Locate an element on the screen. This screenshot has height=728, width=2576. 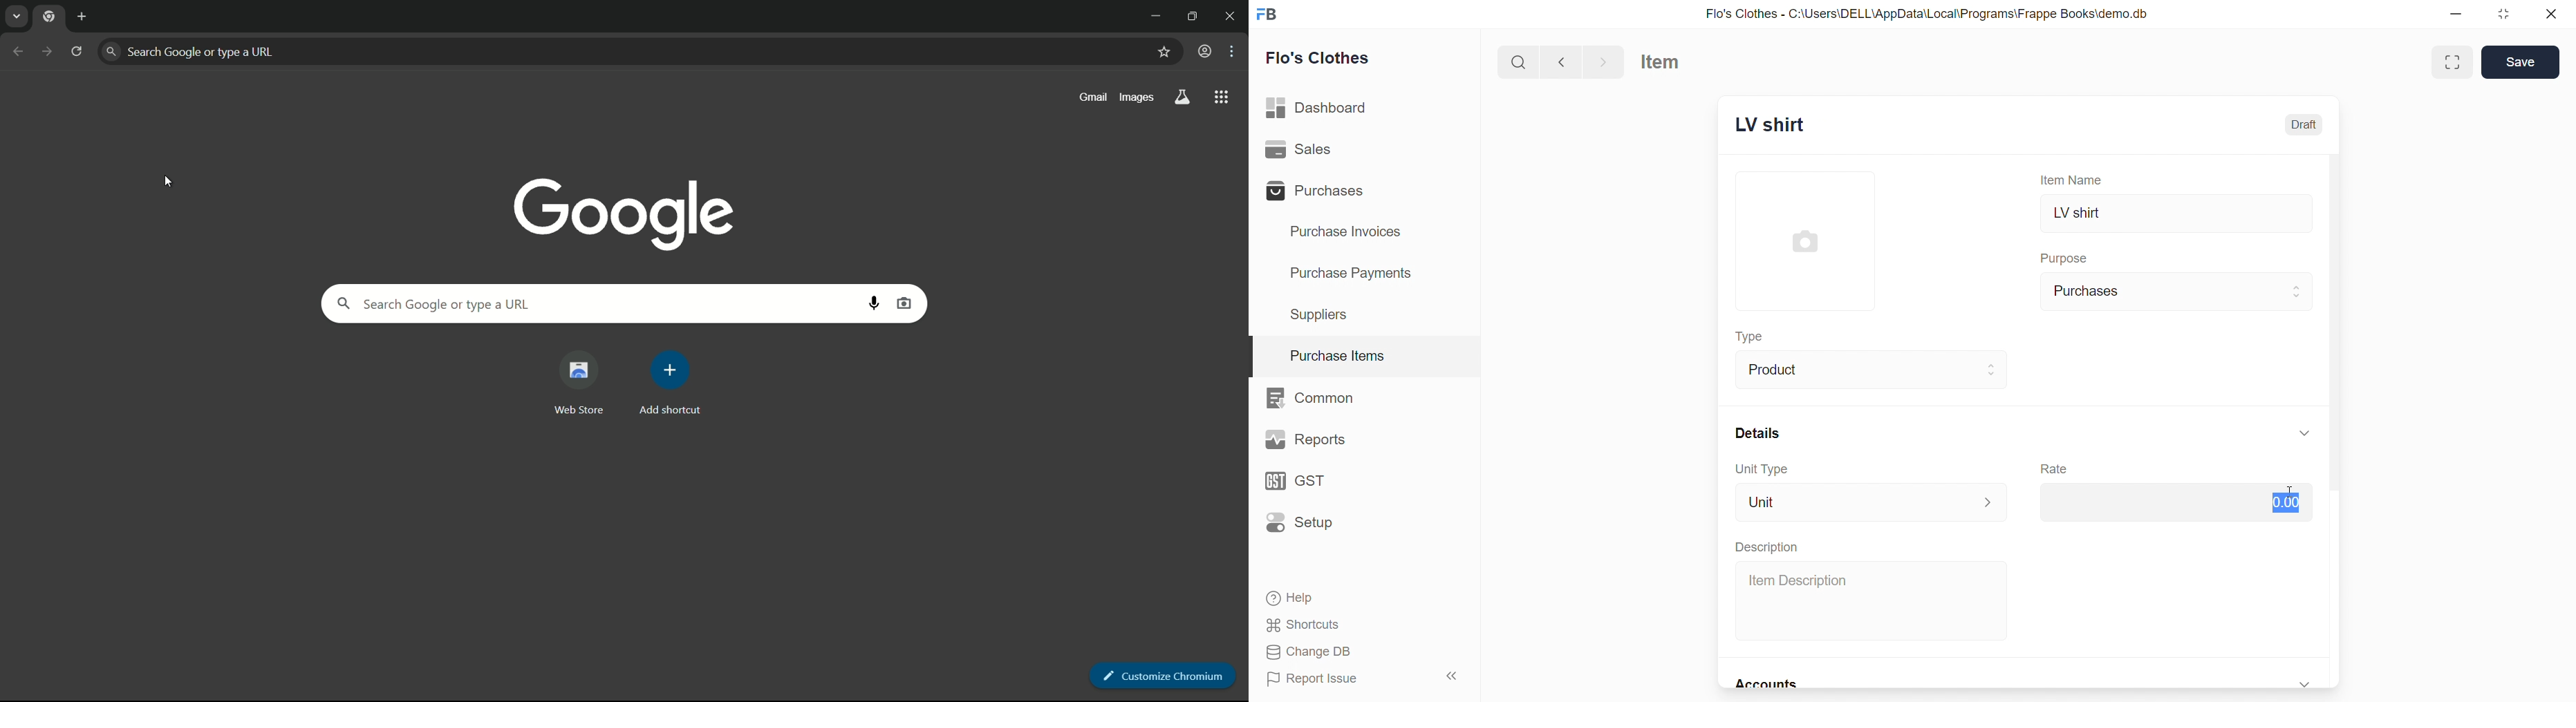
logo is located at coordinates (1267, 15).